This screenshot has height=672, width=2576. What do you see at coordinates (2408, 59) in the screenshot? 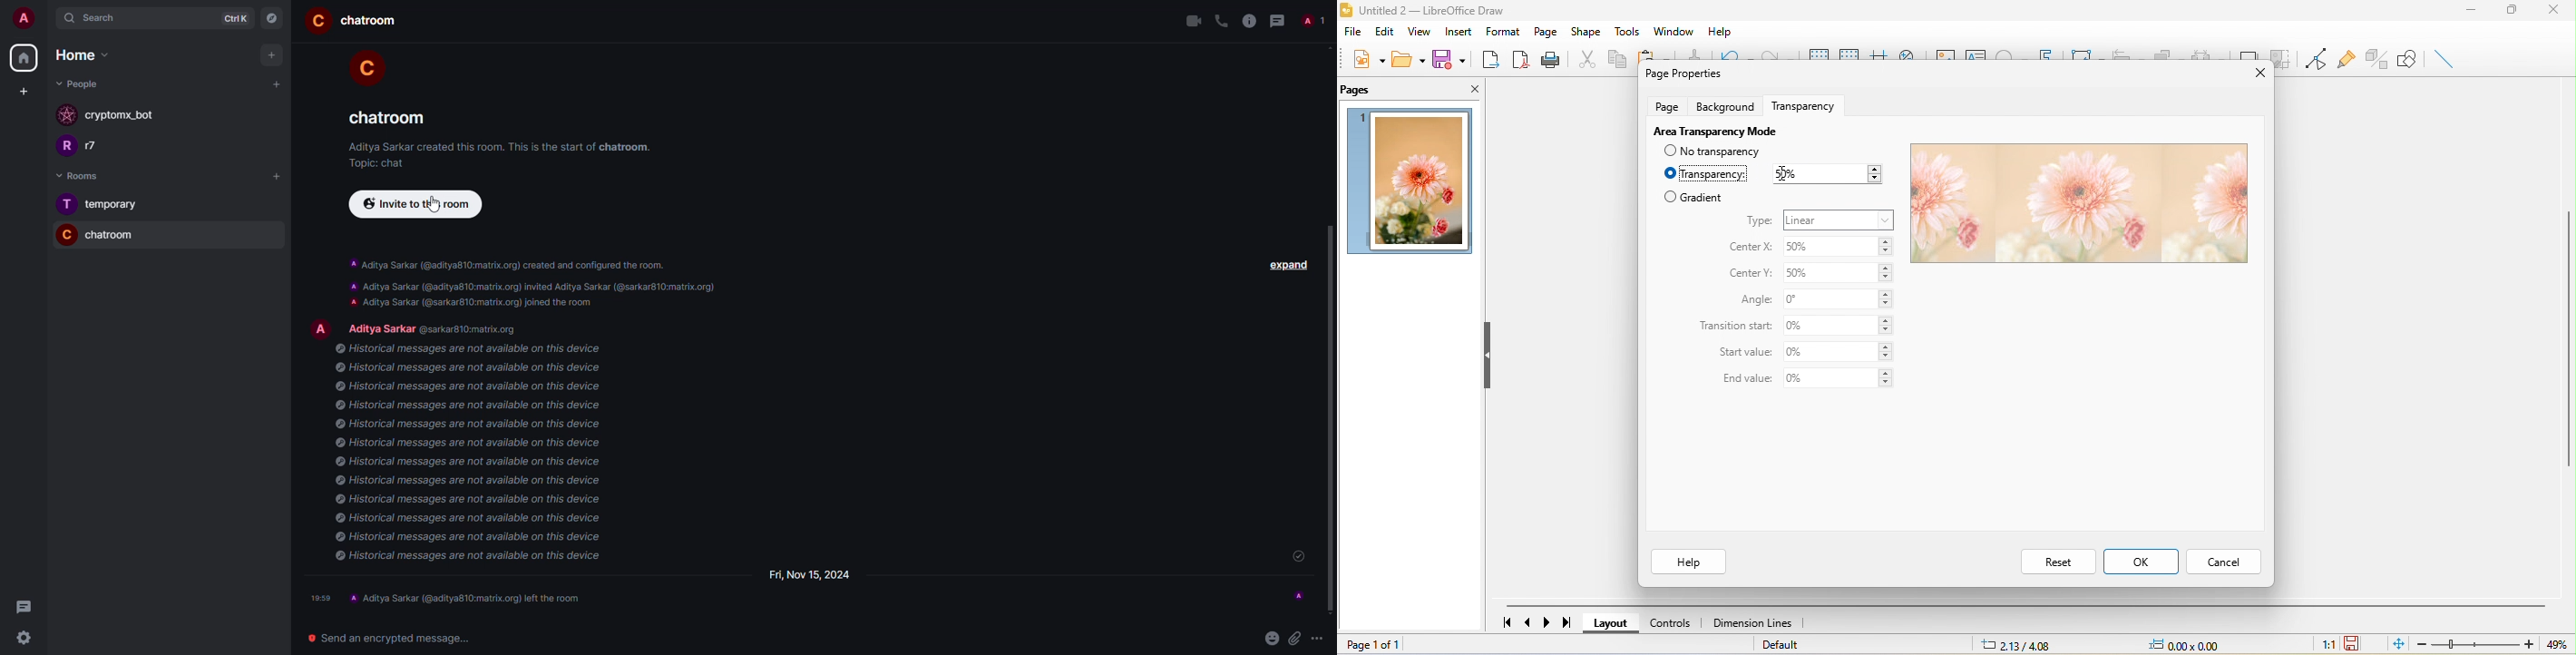
I see `show draw function` at bounding box center [2408, 59].